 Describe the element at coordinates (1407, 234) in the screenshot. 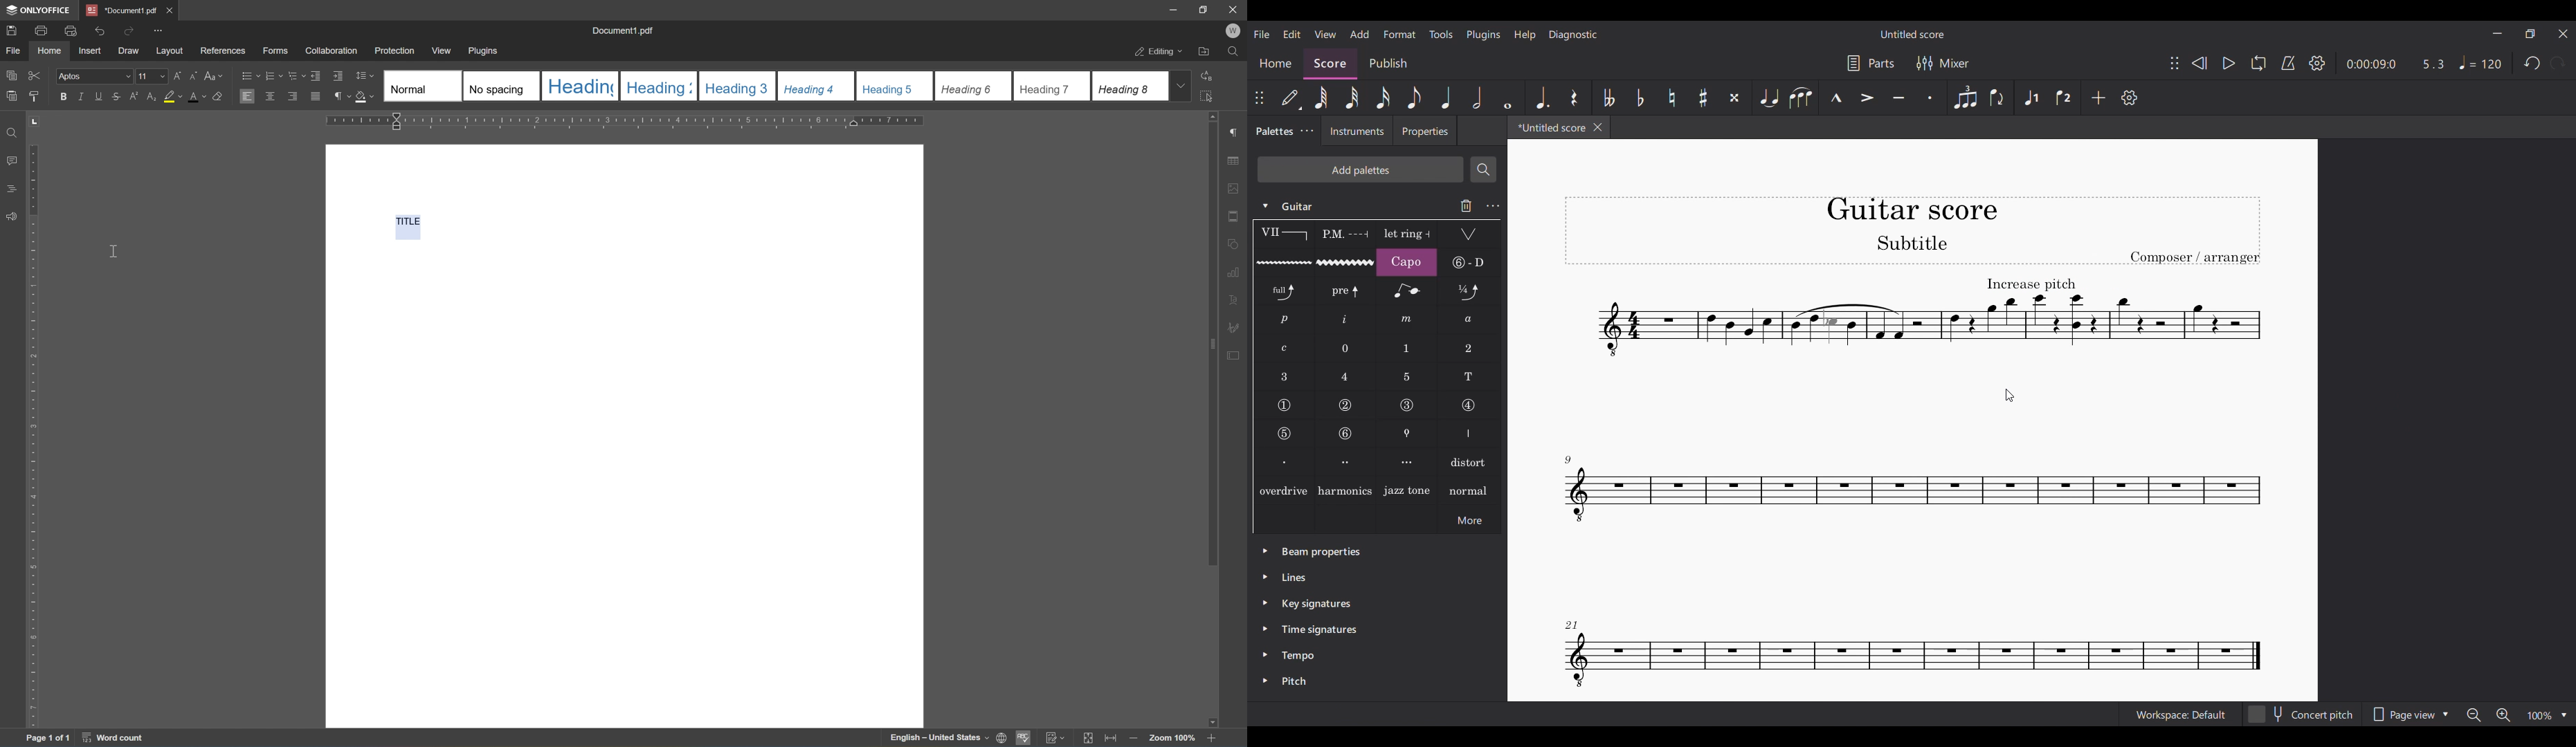

I see `Let ring` at that location.